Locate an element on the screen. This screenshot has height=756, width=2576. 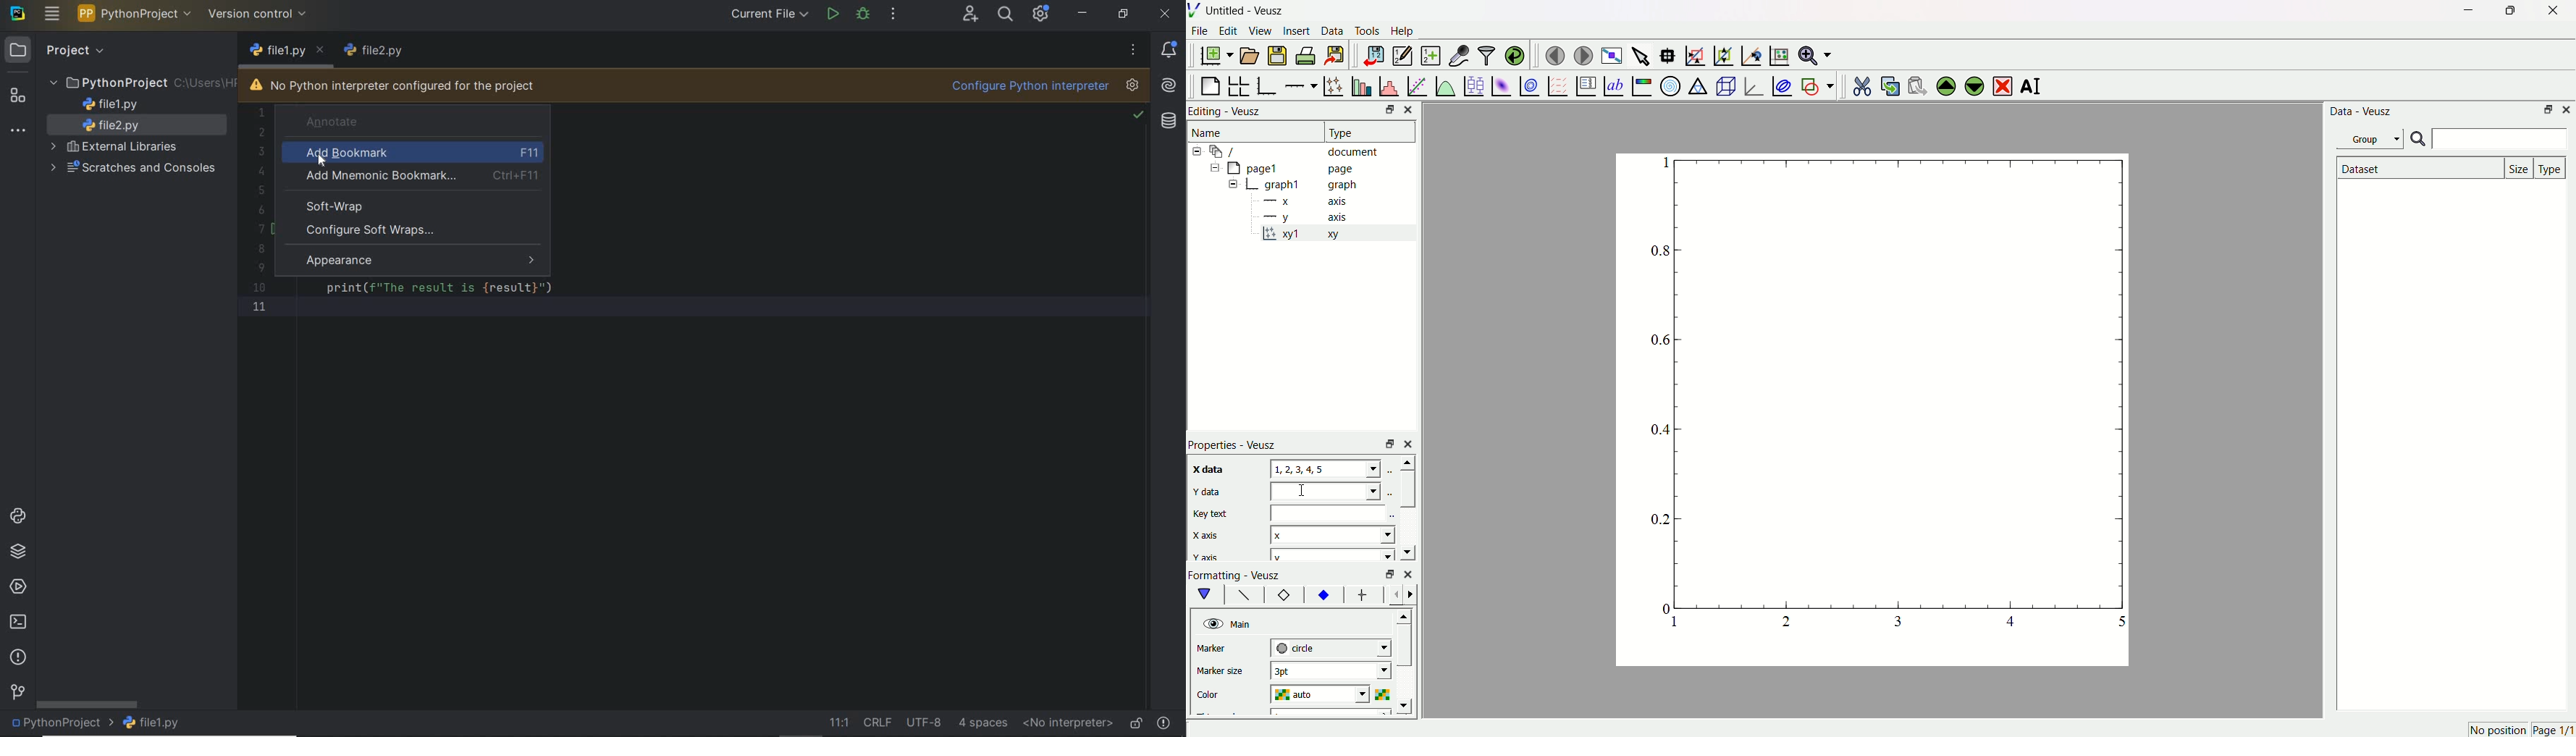
open document is located at coordinates (1250, 55).